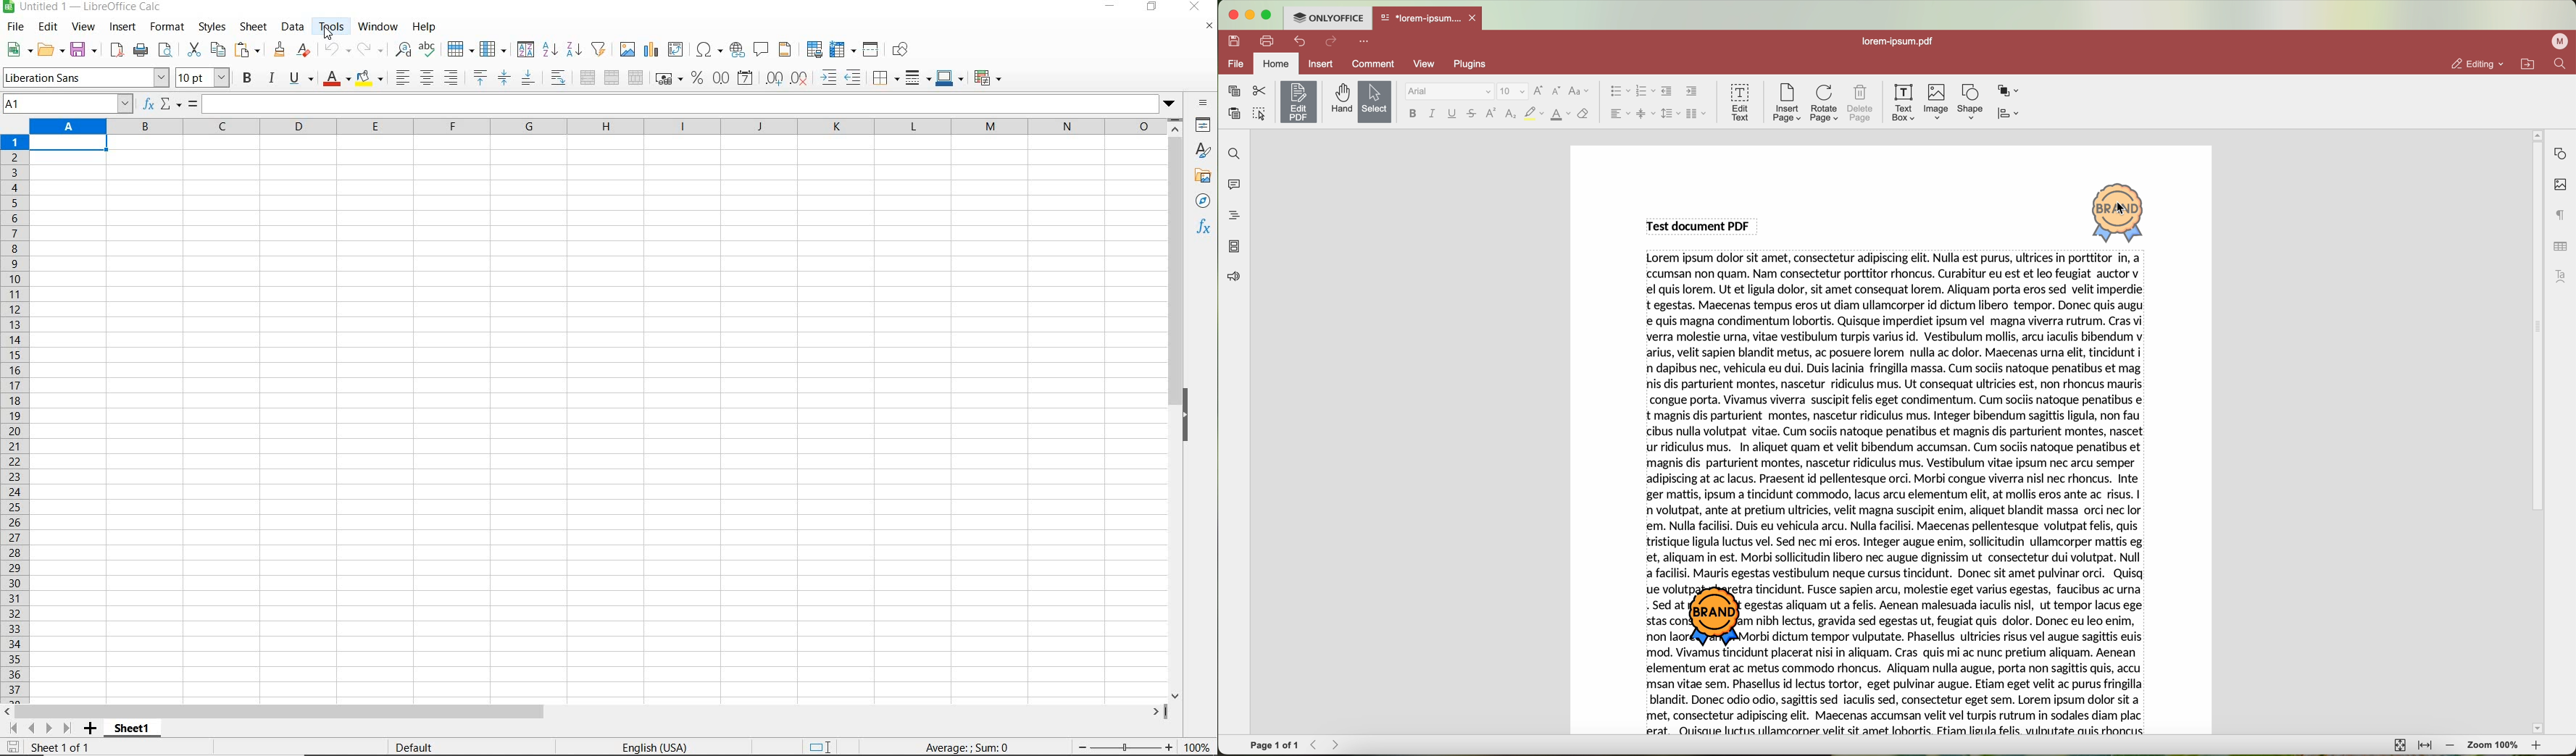 The image size is (2576, 756). Describe the element at coordinates (1196, 746) in the screenshot. I see `ZOOM FACTOR` at that location.